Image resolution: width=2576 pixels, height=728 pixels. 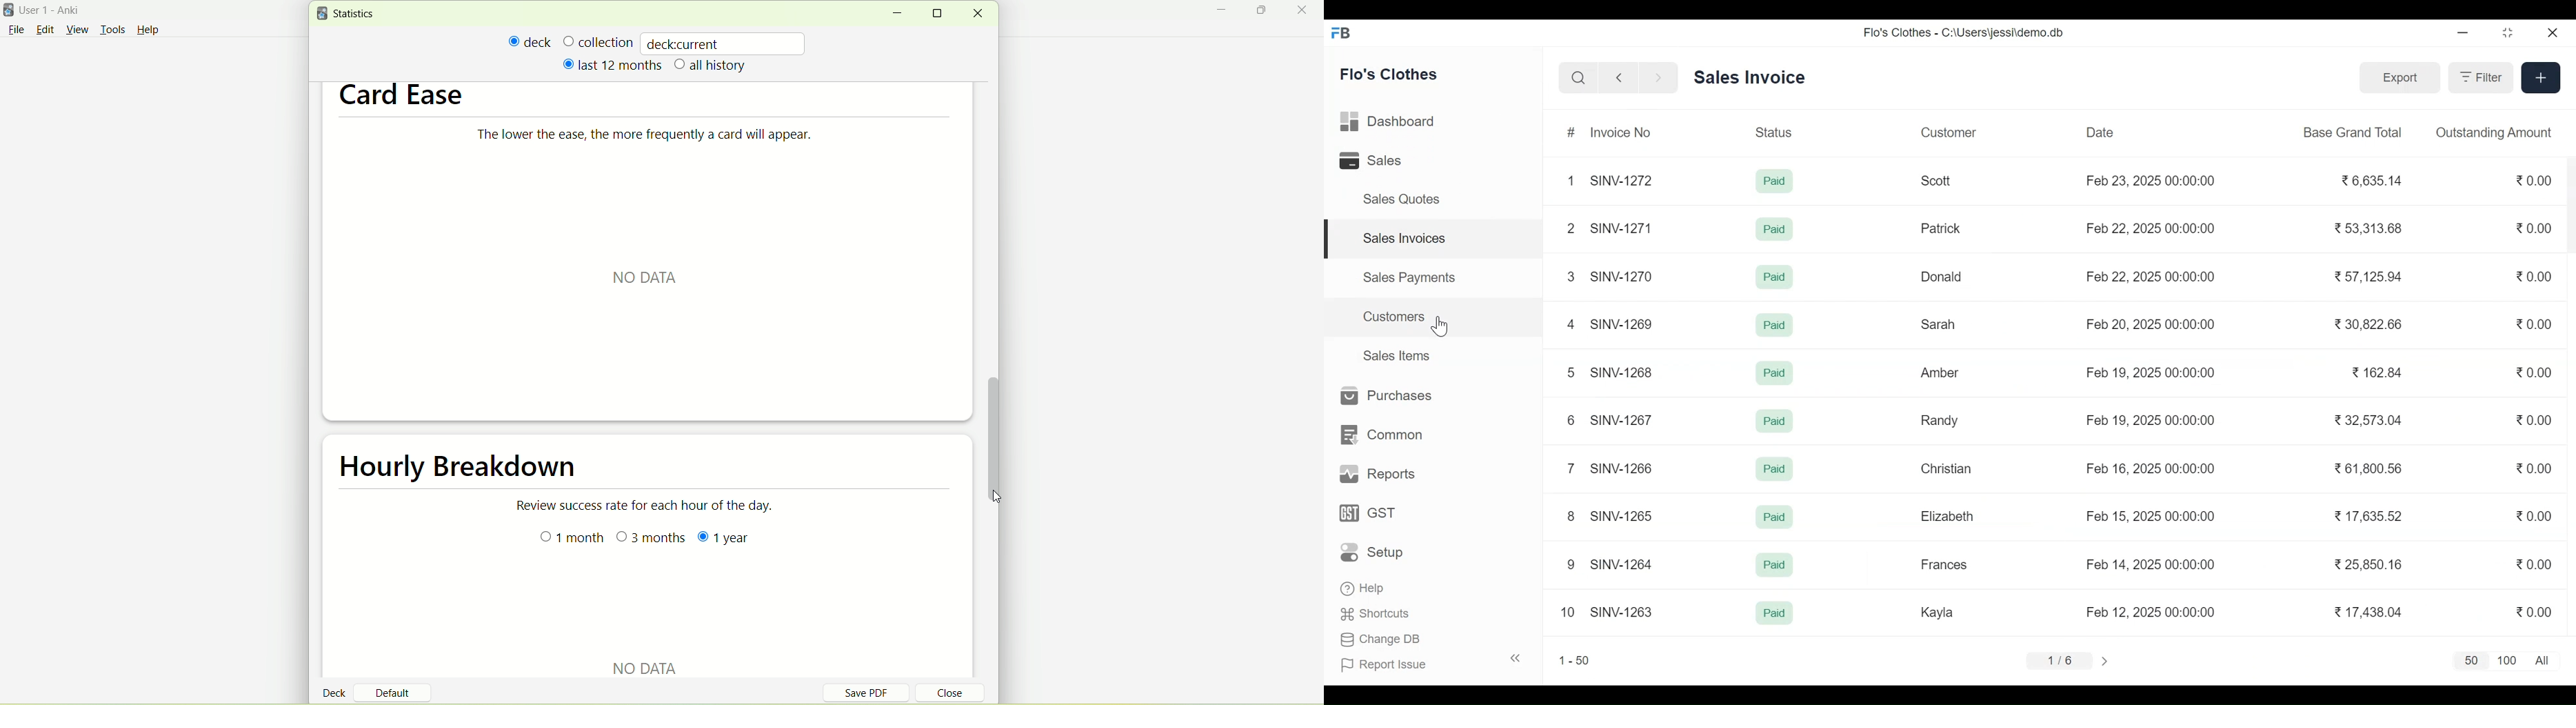 I want to click on collection, so click(x=598, y=41).